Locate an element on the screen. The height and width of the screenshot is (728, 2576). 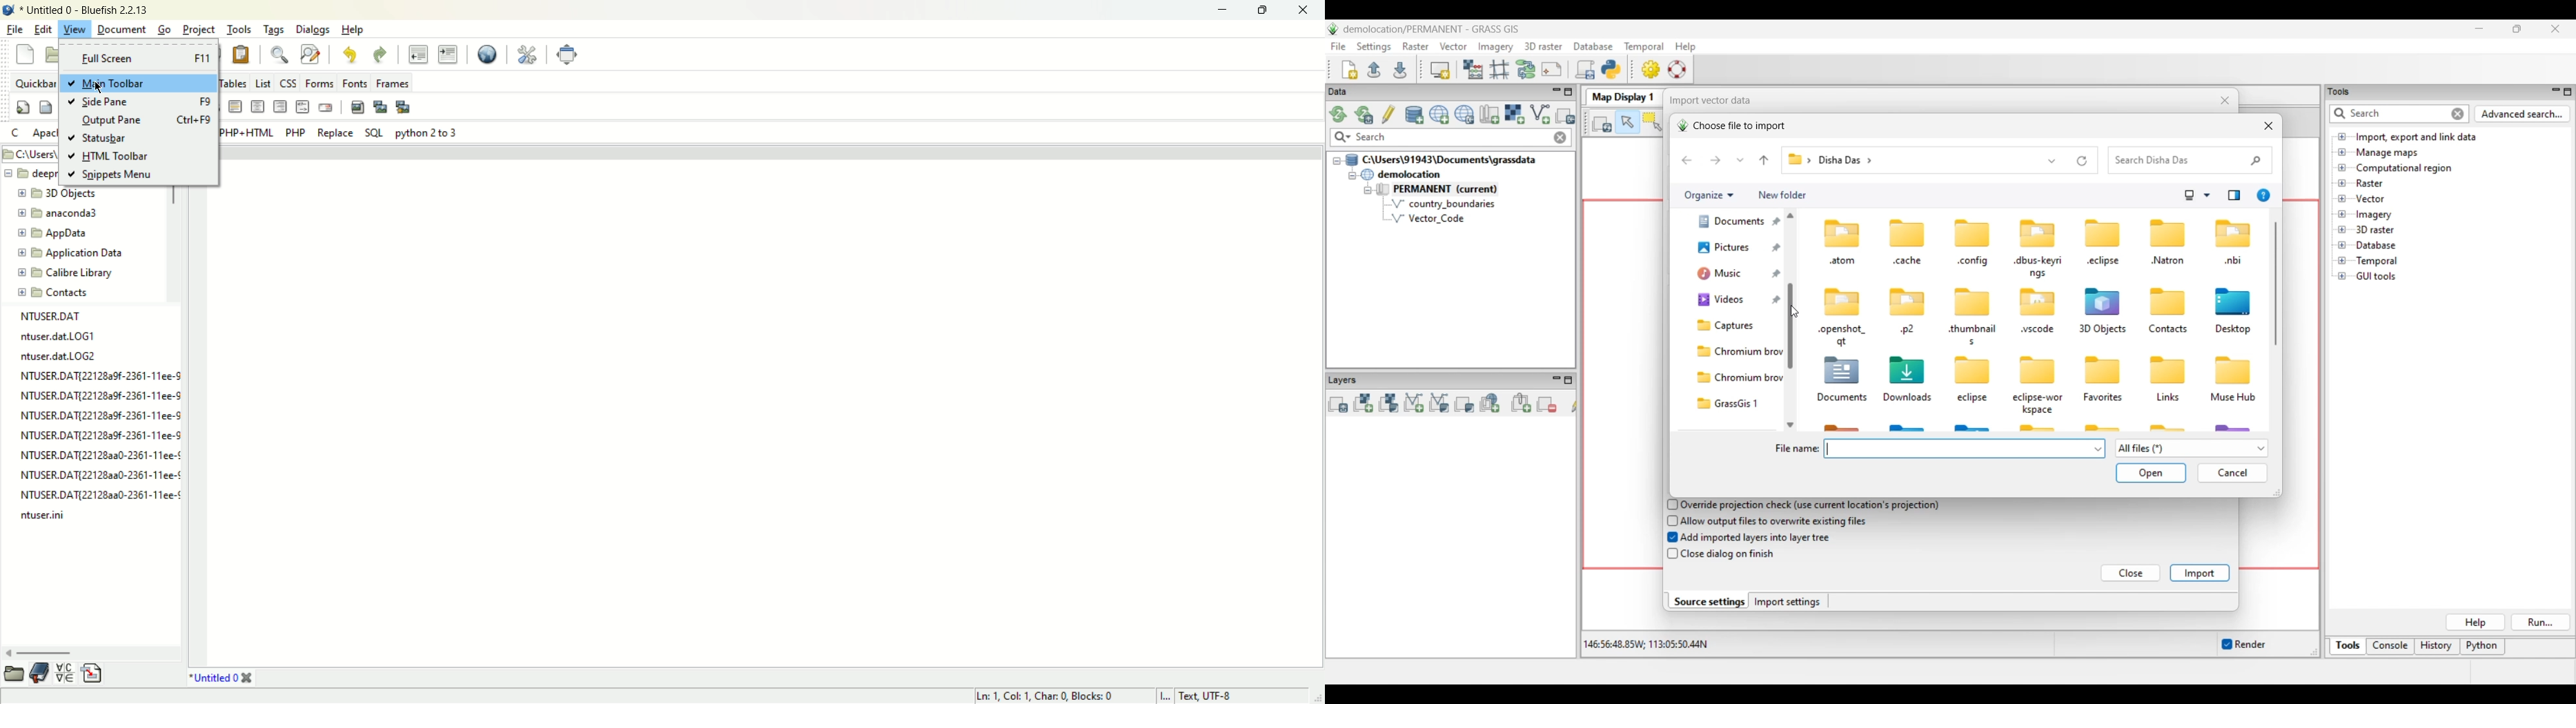
application is located at coordinates (70, 253).